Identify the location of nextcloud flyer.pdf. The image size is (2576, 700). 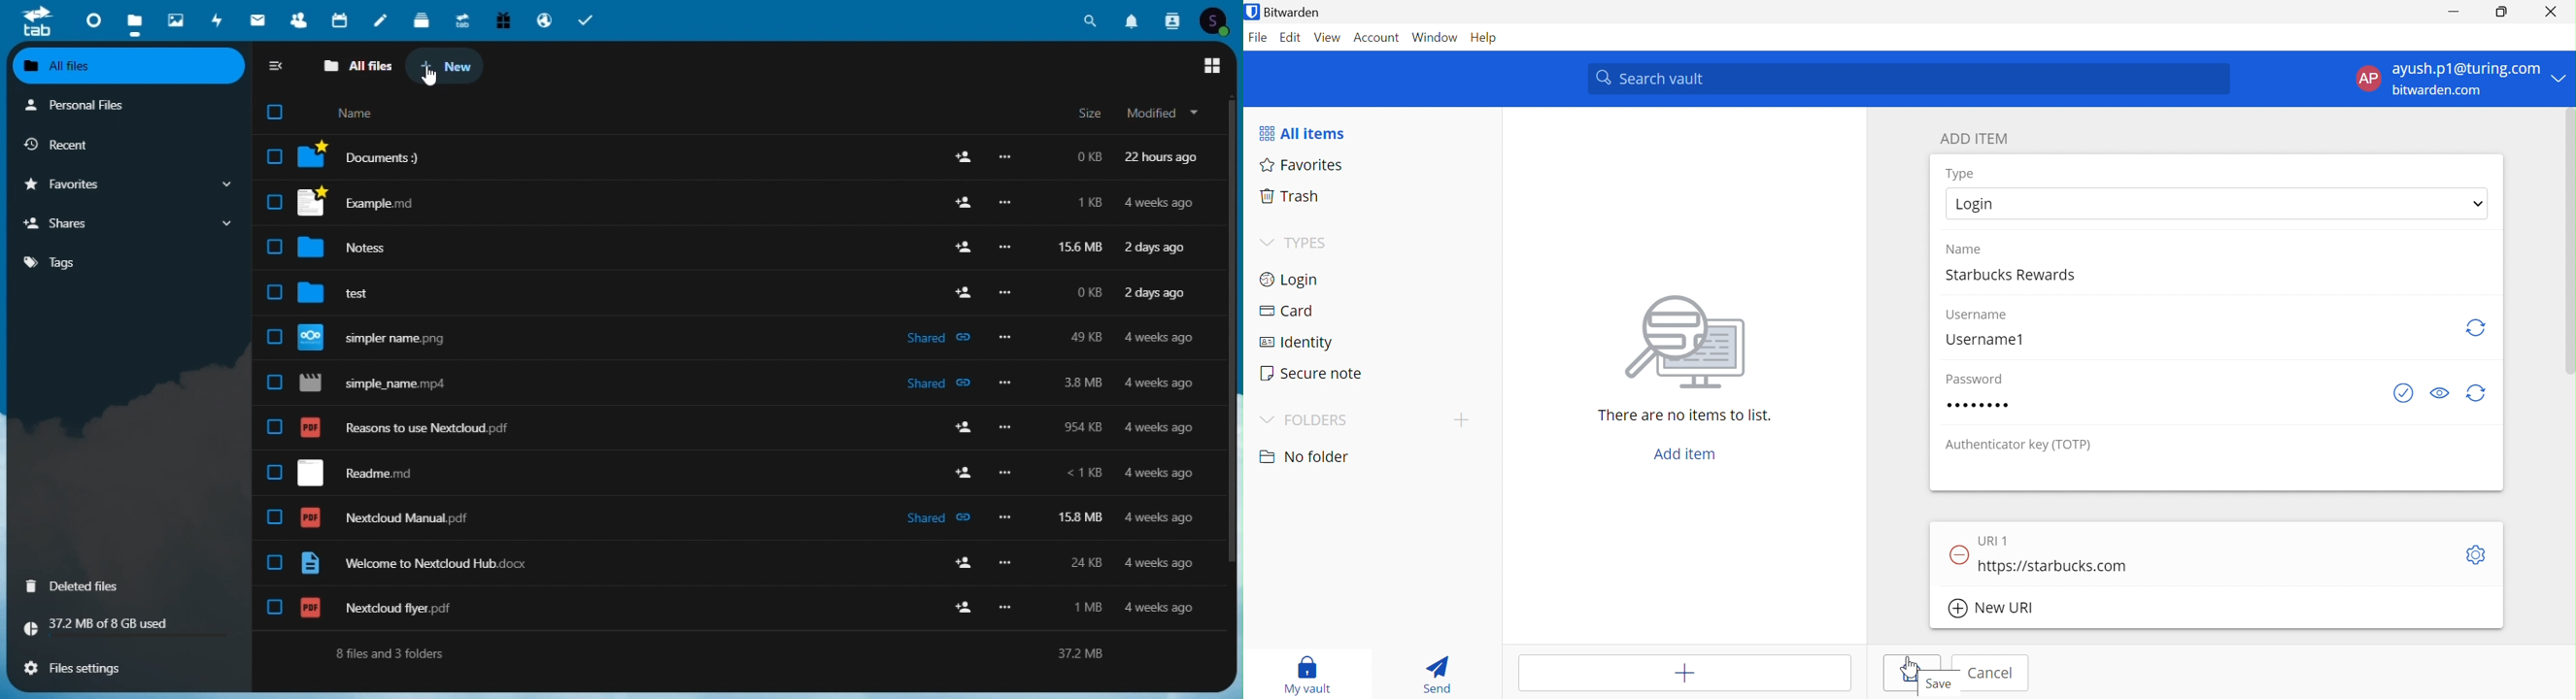
(395, 609).